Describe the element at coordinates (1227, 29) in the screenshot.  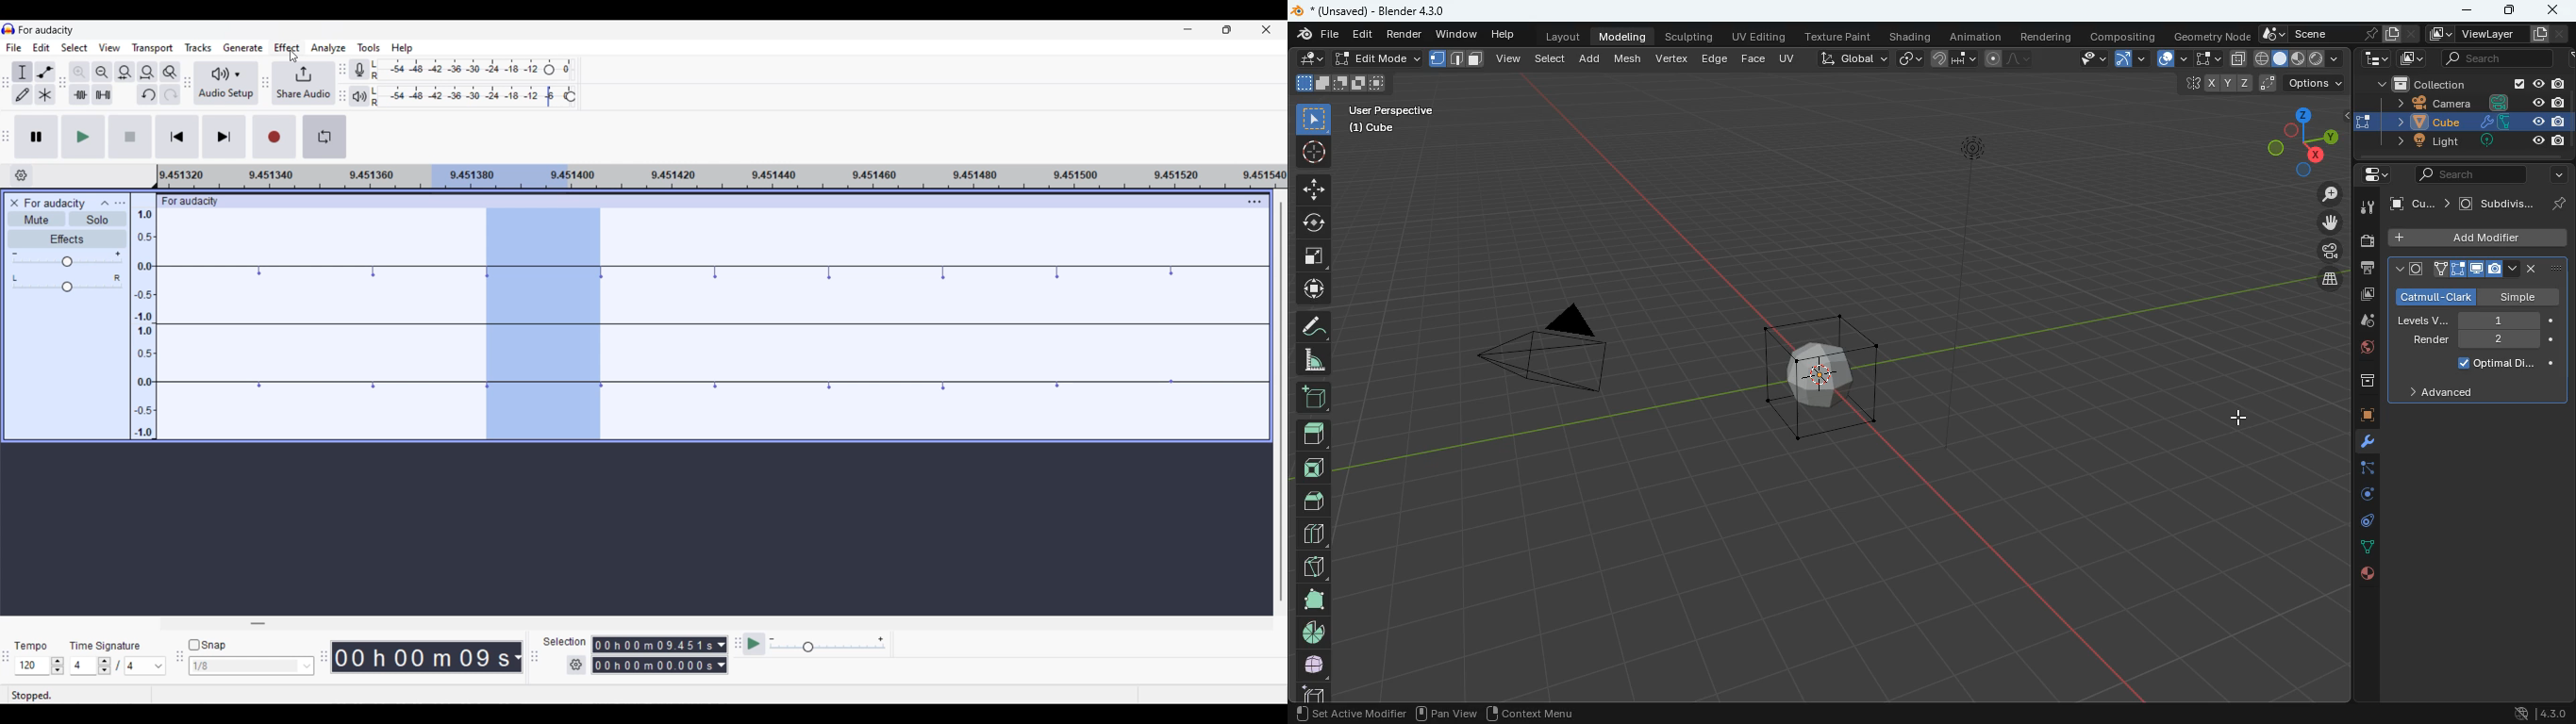
I see `Show in smaller tab` at that location.